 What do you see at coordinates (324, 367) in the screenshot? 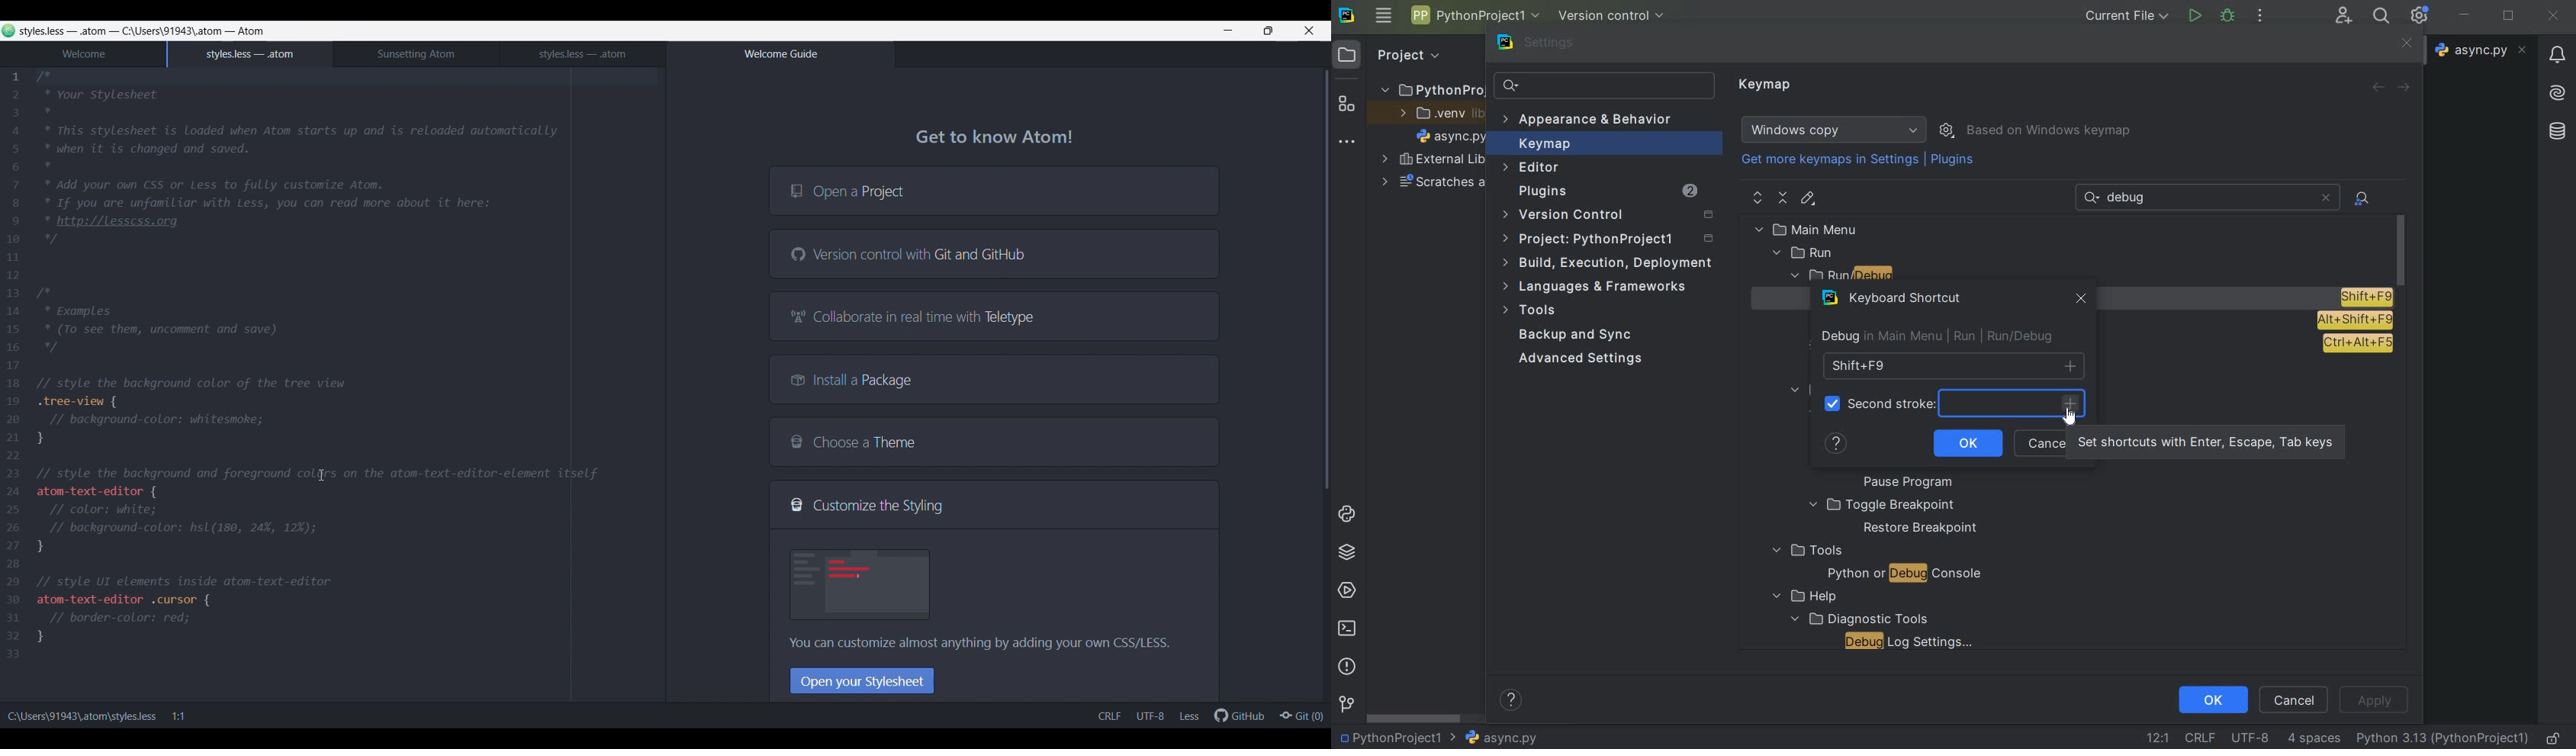
I see `) * Your Stylesheet |
yx

1 * This stylesheet is loaded when Atom starts up and is reloaded automatically
> * when it is changed and saved.

ox

7 * Add your own CSS or Less to fully customize Atom.

}  * If you are unfamiliar with Less, you can read more about it here:
)  * http://lesscss.org

) Y

]

)

3 /x

3 * Examples

> * (To see them, uncomment and save)

5 Y/

4

3 // style the background color of the tree view

) .tree-view {

) // background-color: whitesmoke;

L}

)

;  // style the background and foreground coldrs on the atom-text-editor-element itself
© atom-text-editor {

3 // color: white;

> // background-color: hsl(180, 24%, 12%);

fh

]

) // style UI elements inside atom-text-editor

)  atom-text-editor .cursor {

L // border-color: red;

>}

3` at bounding box center [324, 367].